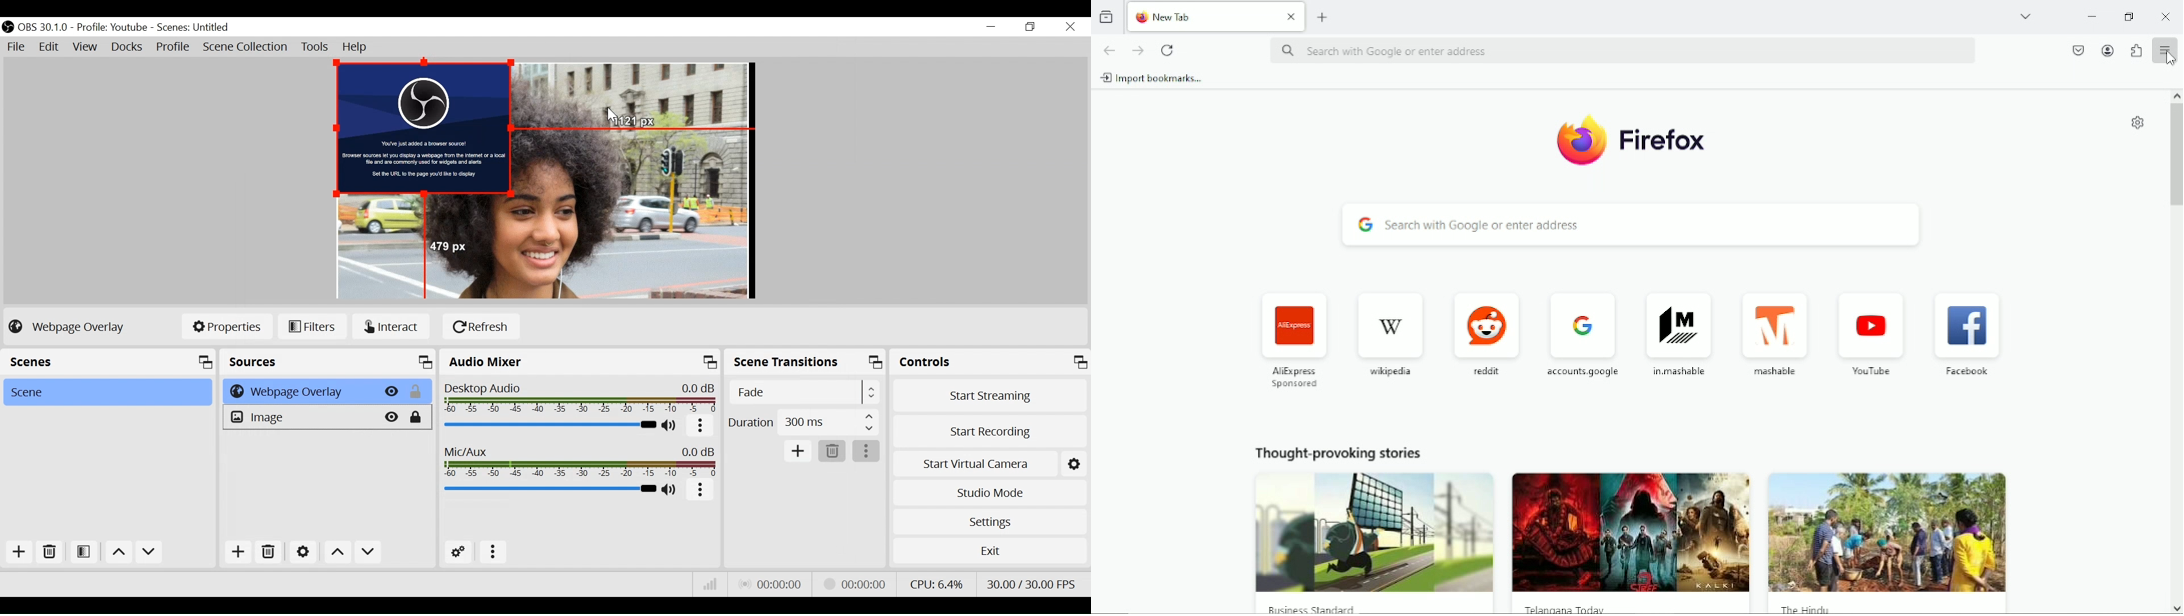 The width and height of the screenshot is (2184, 616). What do you see at coordinates (940, 584) in the screenshot?
I see `CPU Usage` at bounding box center [940, 584].